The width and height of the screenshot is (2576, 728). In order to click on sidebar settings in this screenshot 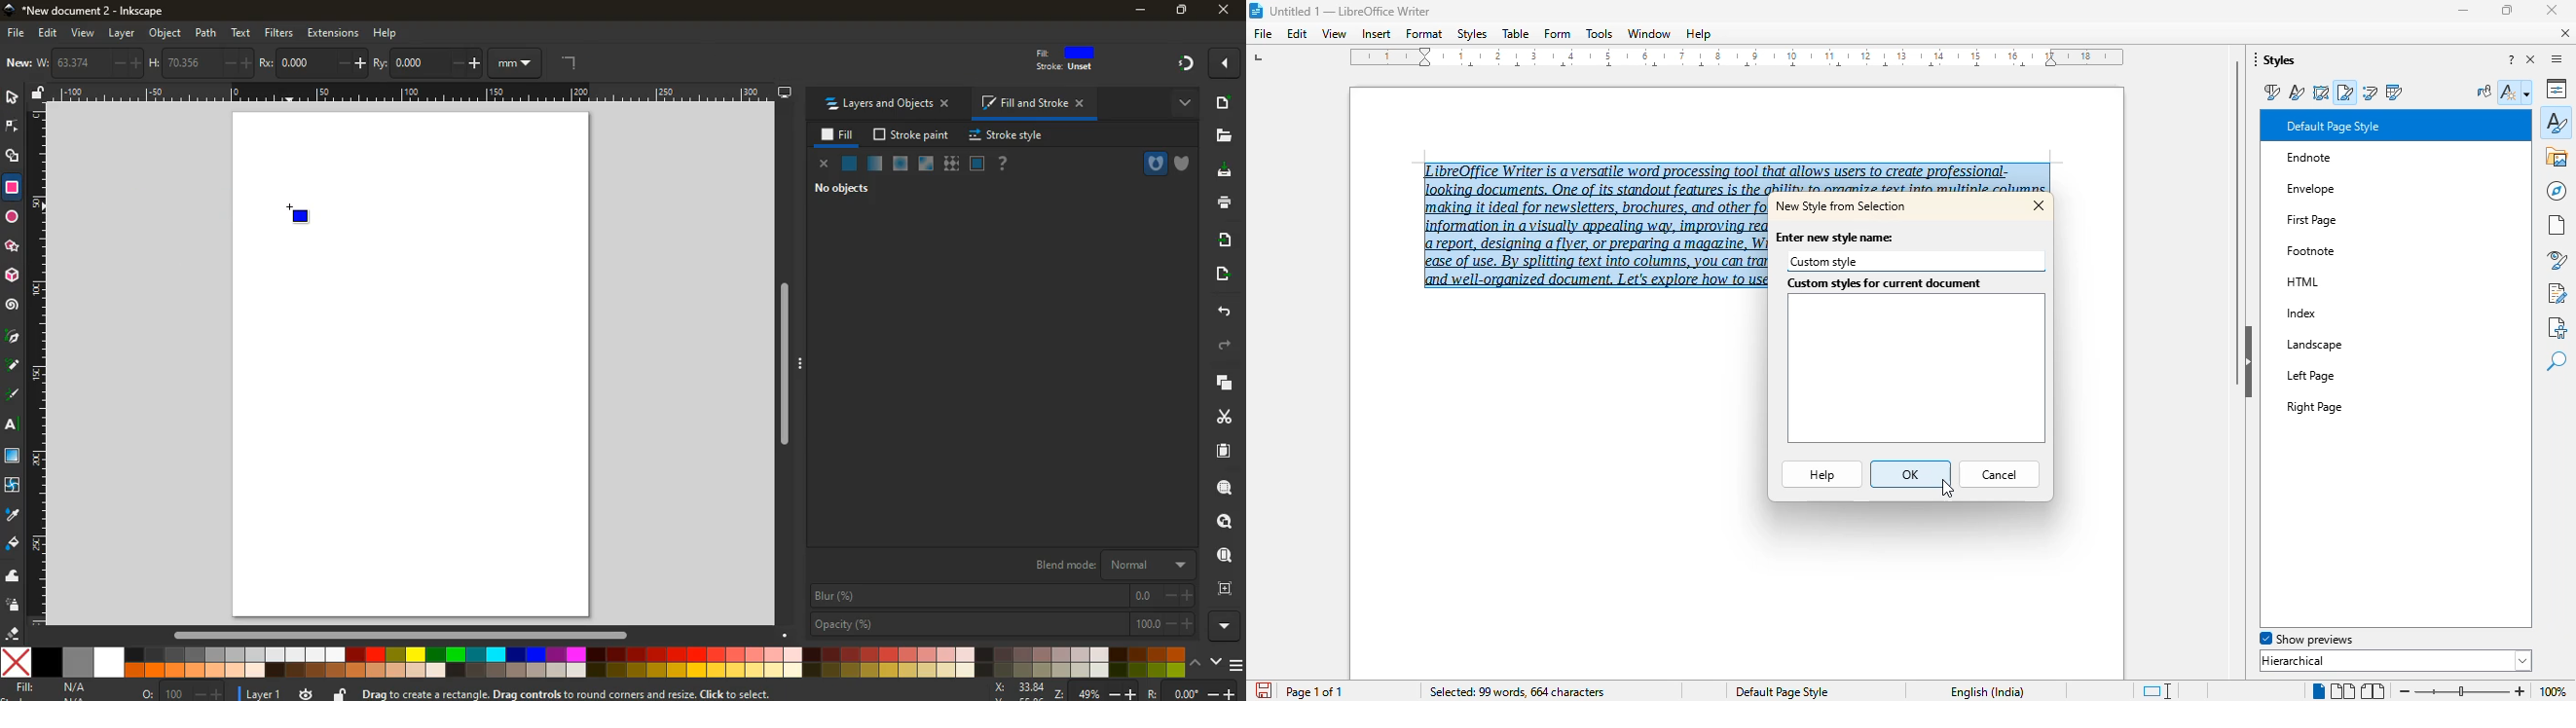, I will do `click(2557, 59)`.